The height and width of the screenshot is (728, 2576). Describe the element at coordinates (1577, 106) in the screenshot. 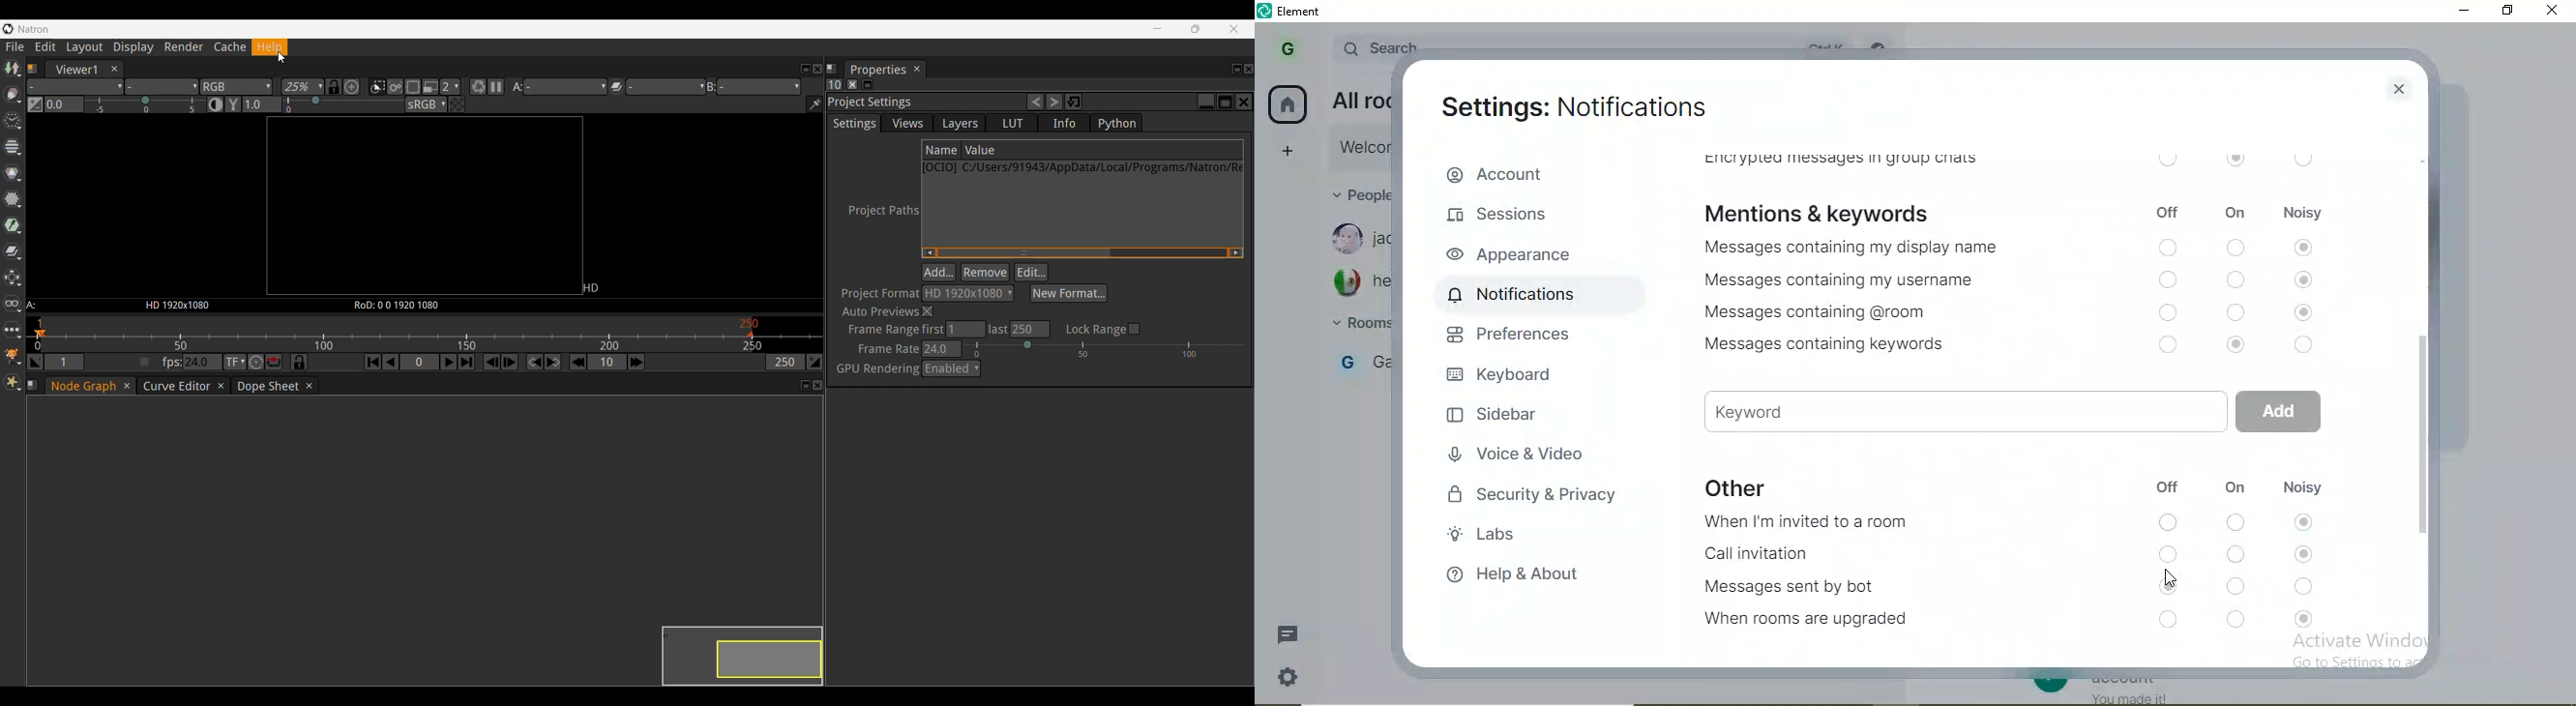

I see `settings` at that location.